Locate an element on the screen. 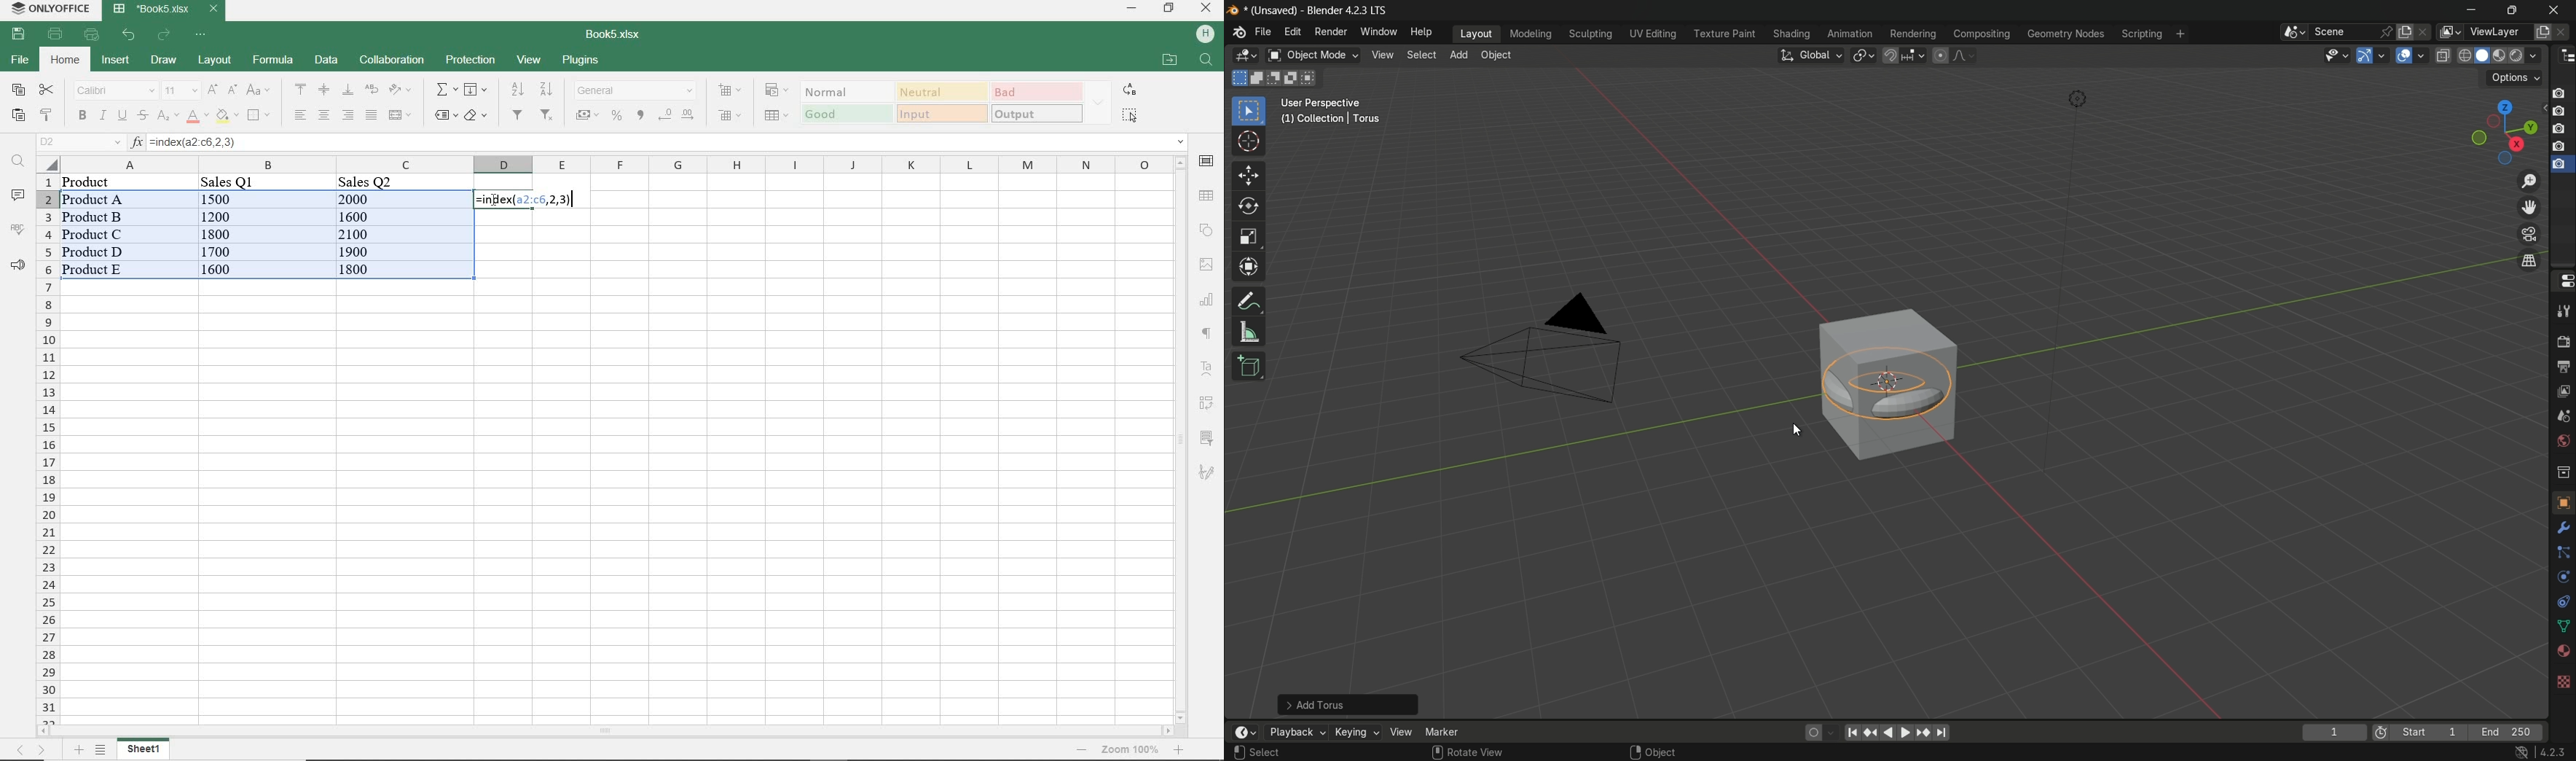 Image resolution: width=2576 pixels, height=784 pixels. paste is located at coordinates (18, 114).